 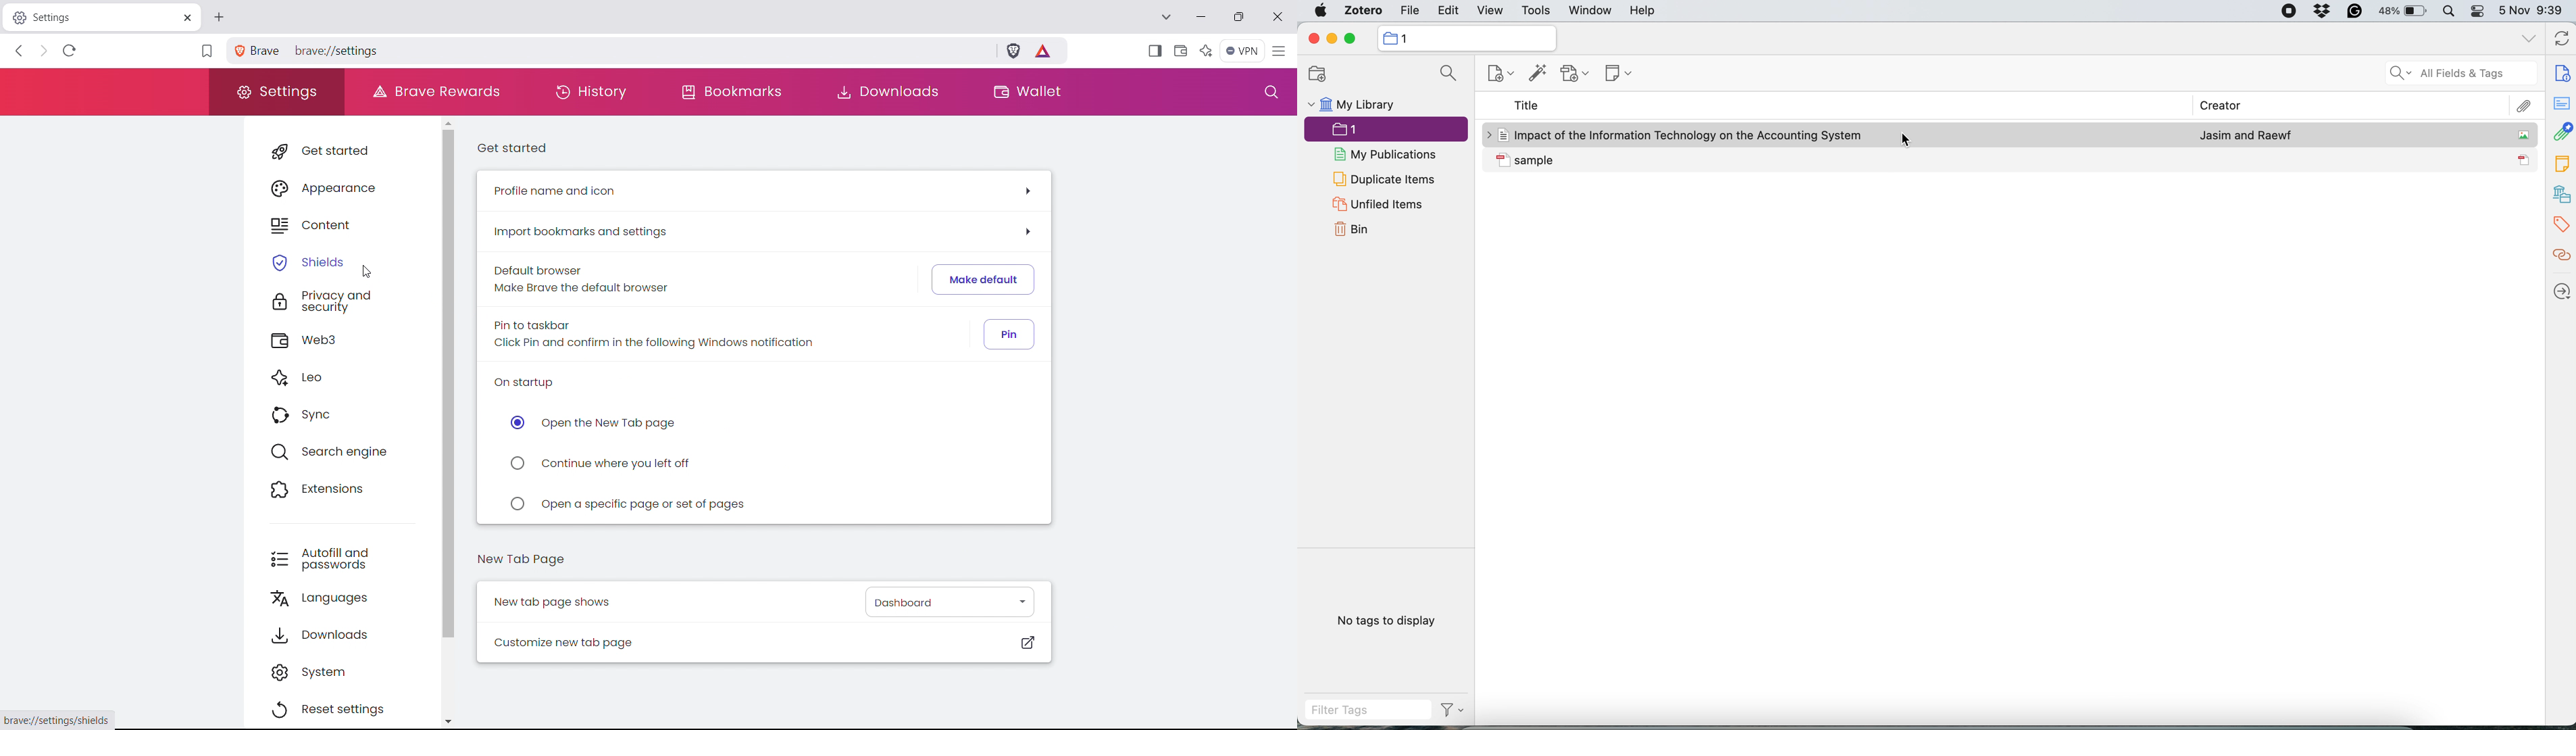 I want to click on my library, so click(x=1362, y=105).